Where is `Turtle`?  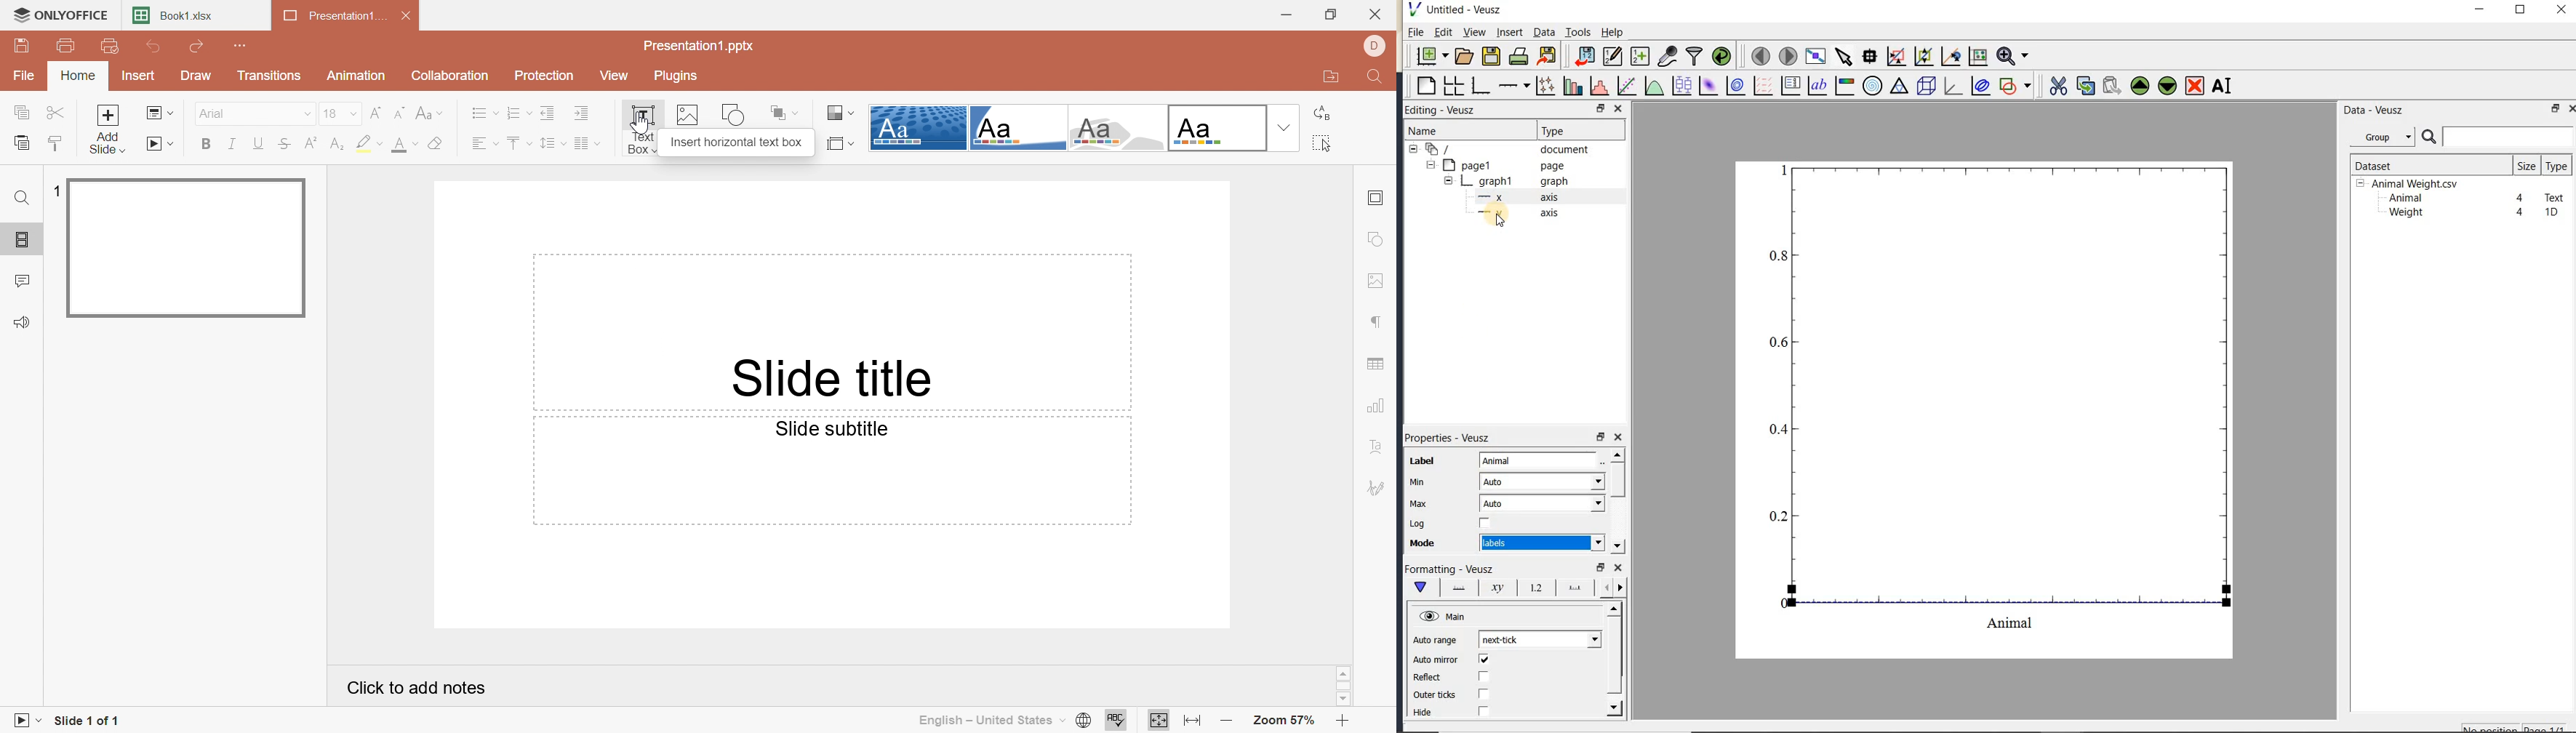 Turtle is located at coordinates (1116, 128).